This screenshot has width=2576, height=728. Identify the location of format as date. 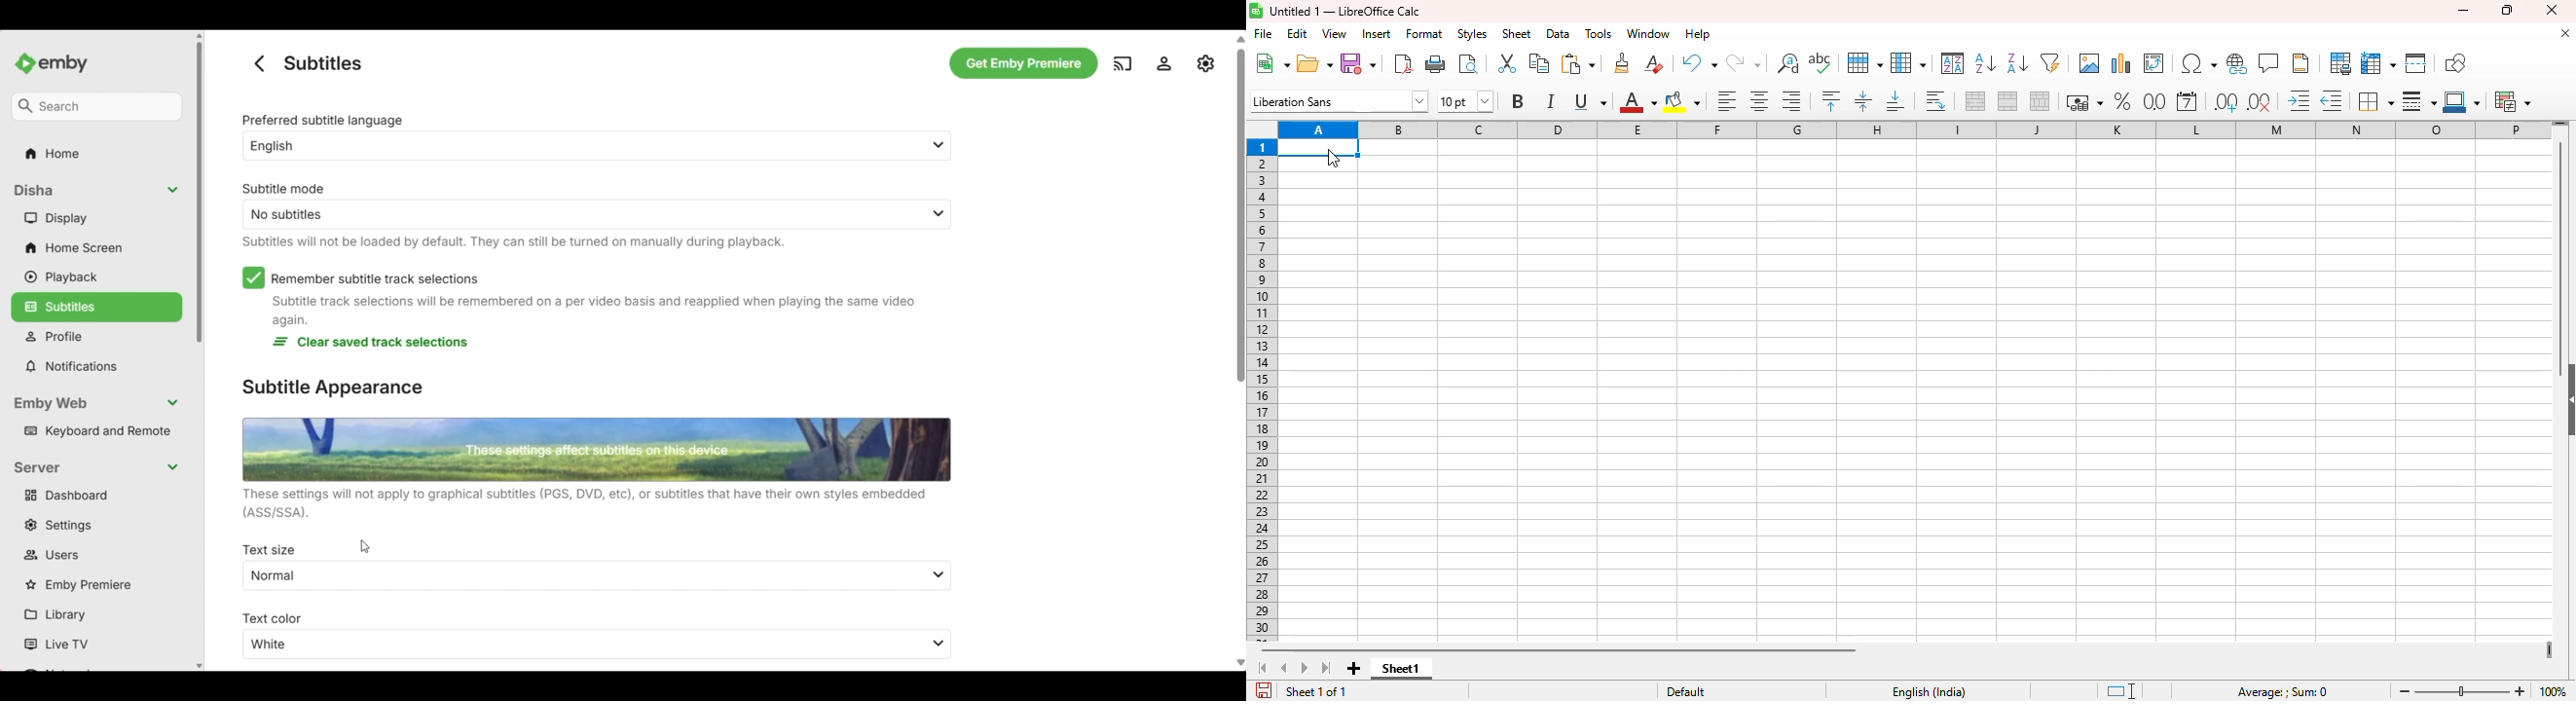
(2187, 101).